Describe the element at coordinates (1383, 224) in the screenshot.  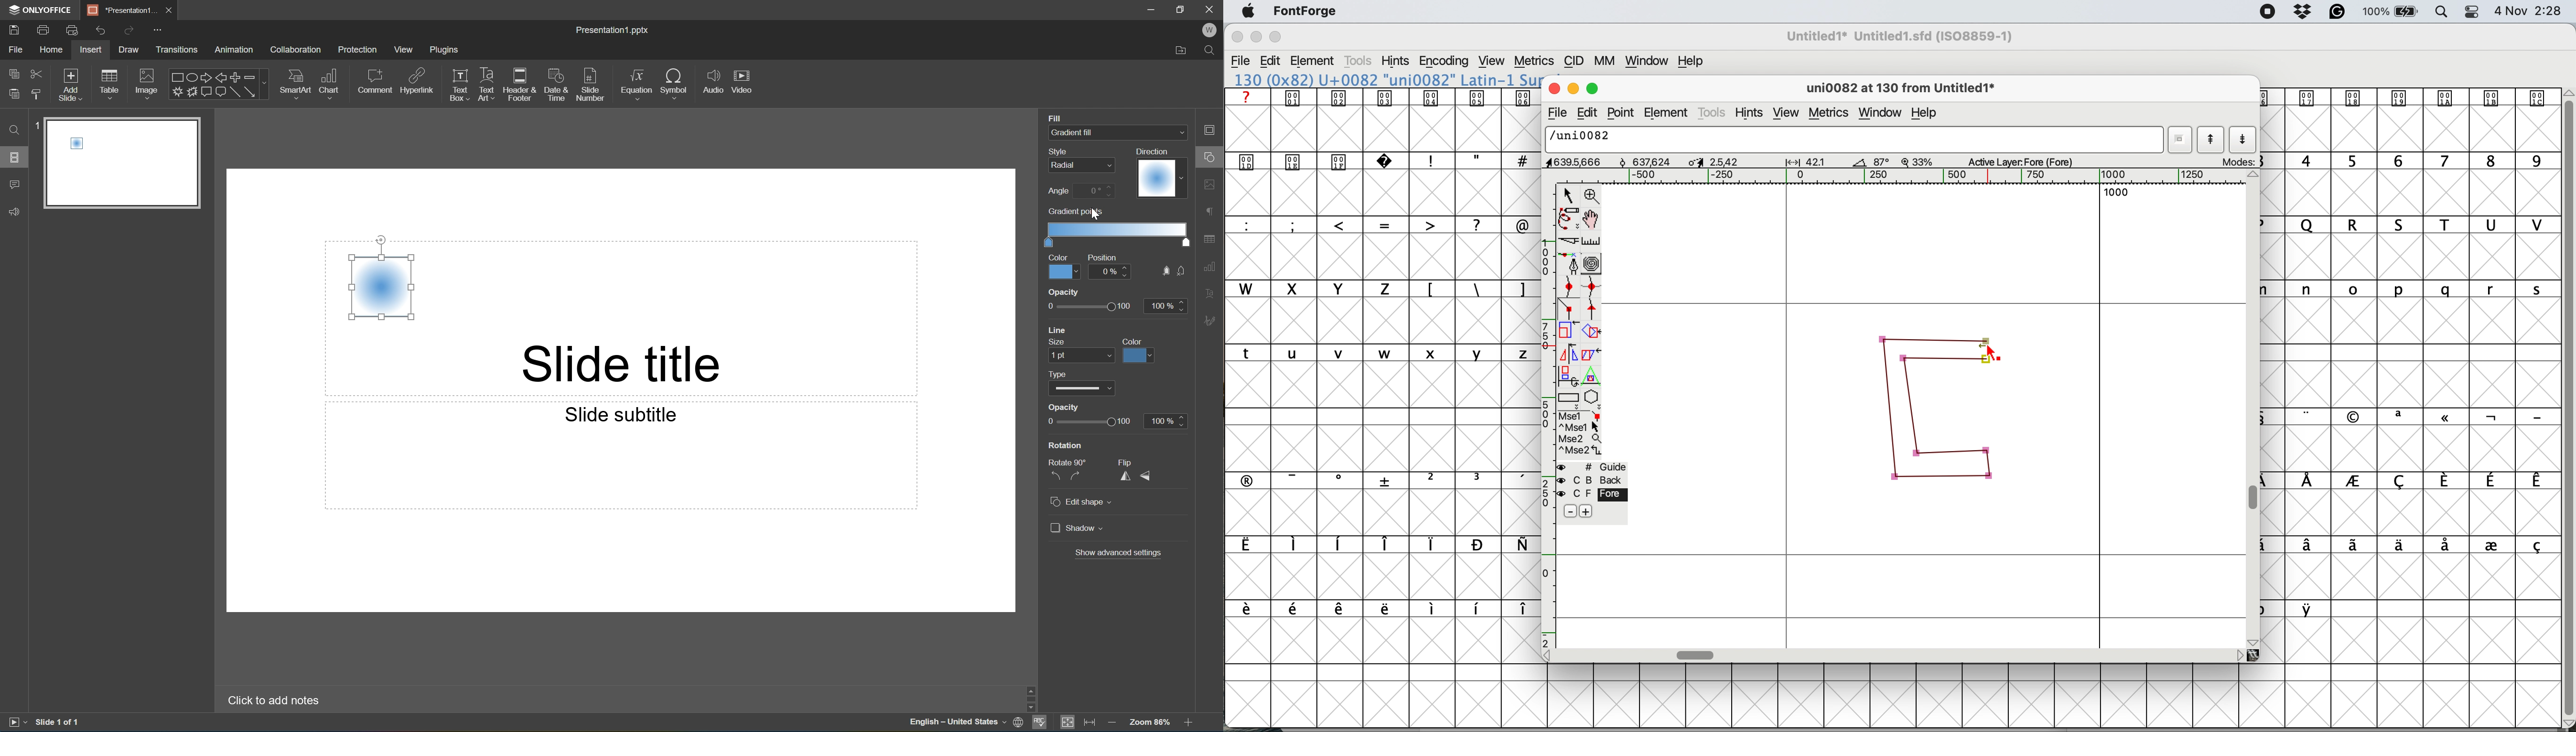
I see `special characters` at that location.